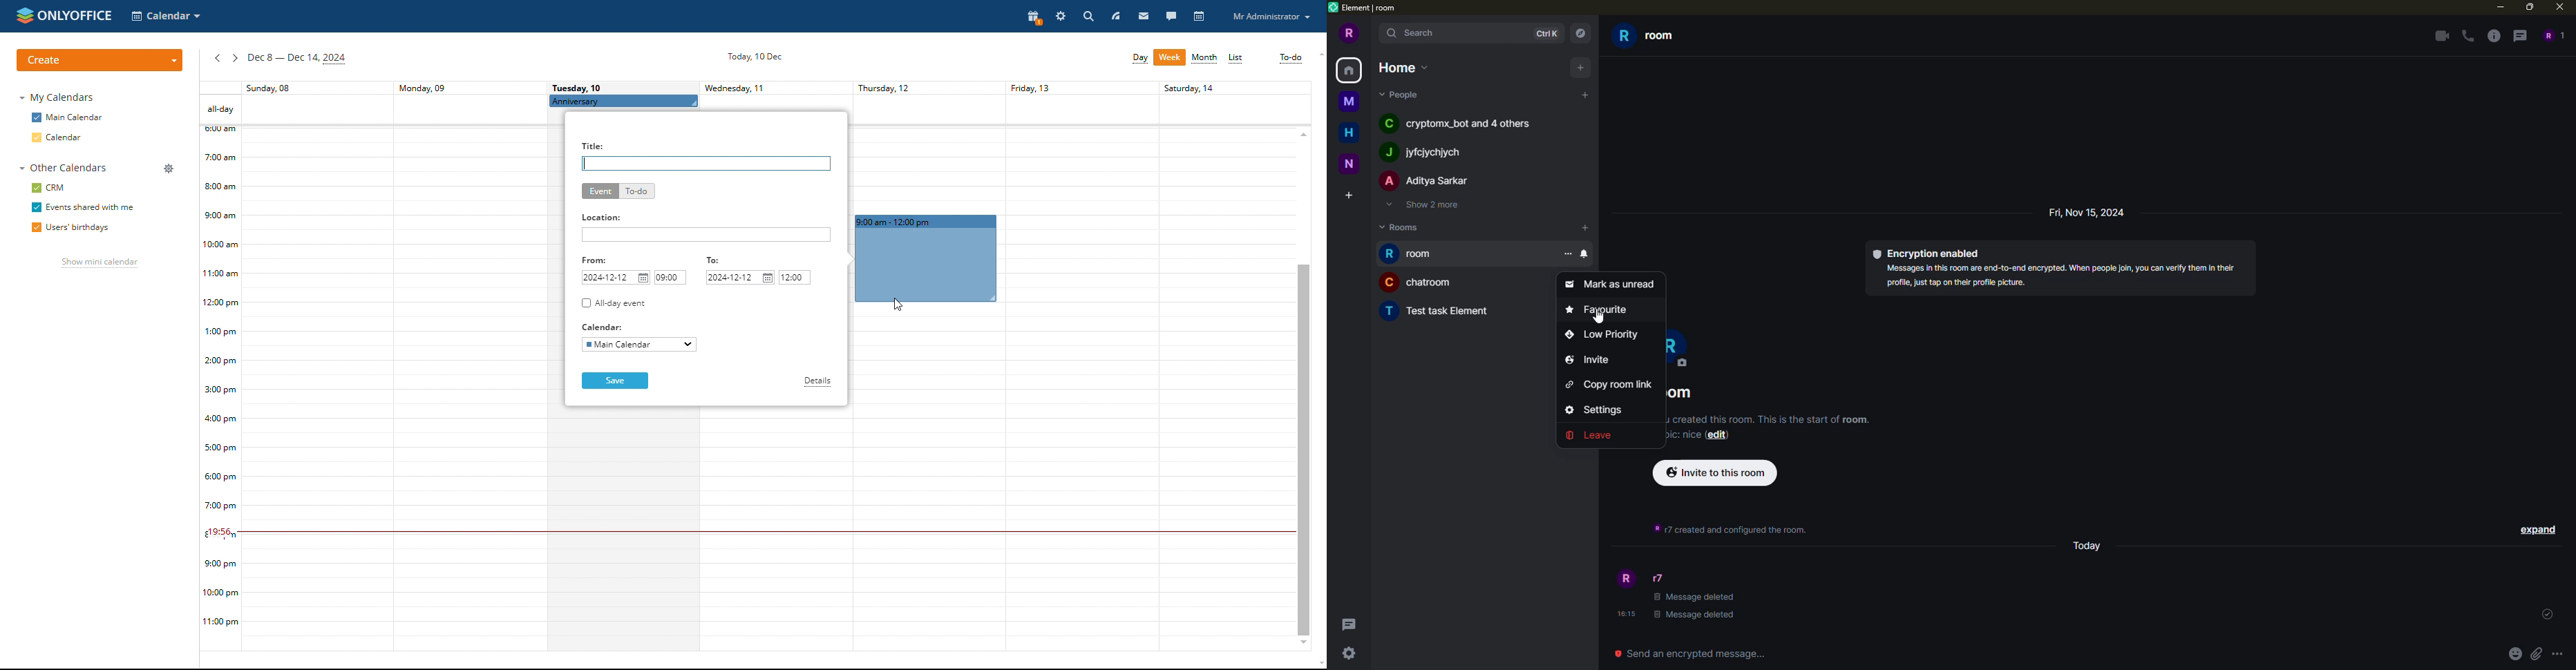  Describe the element at coordinates (100, 60) in the screenshot. I see `create` at that location.